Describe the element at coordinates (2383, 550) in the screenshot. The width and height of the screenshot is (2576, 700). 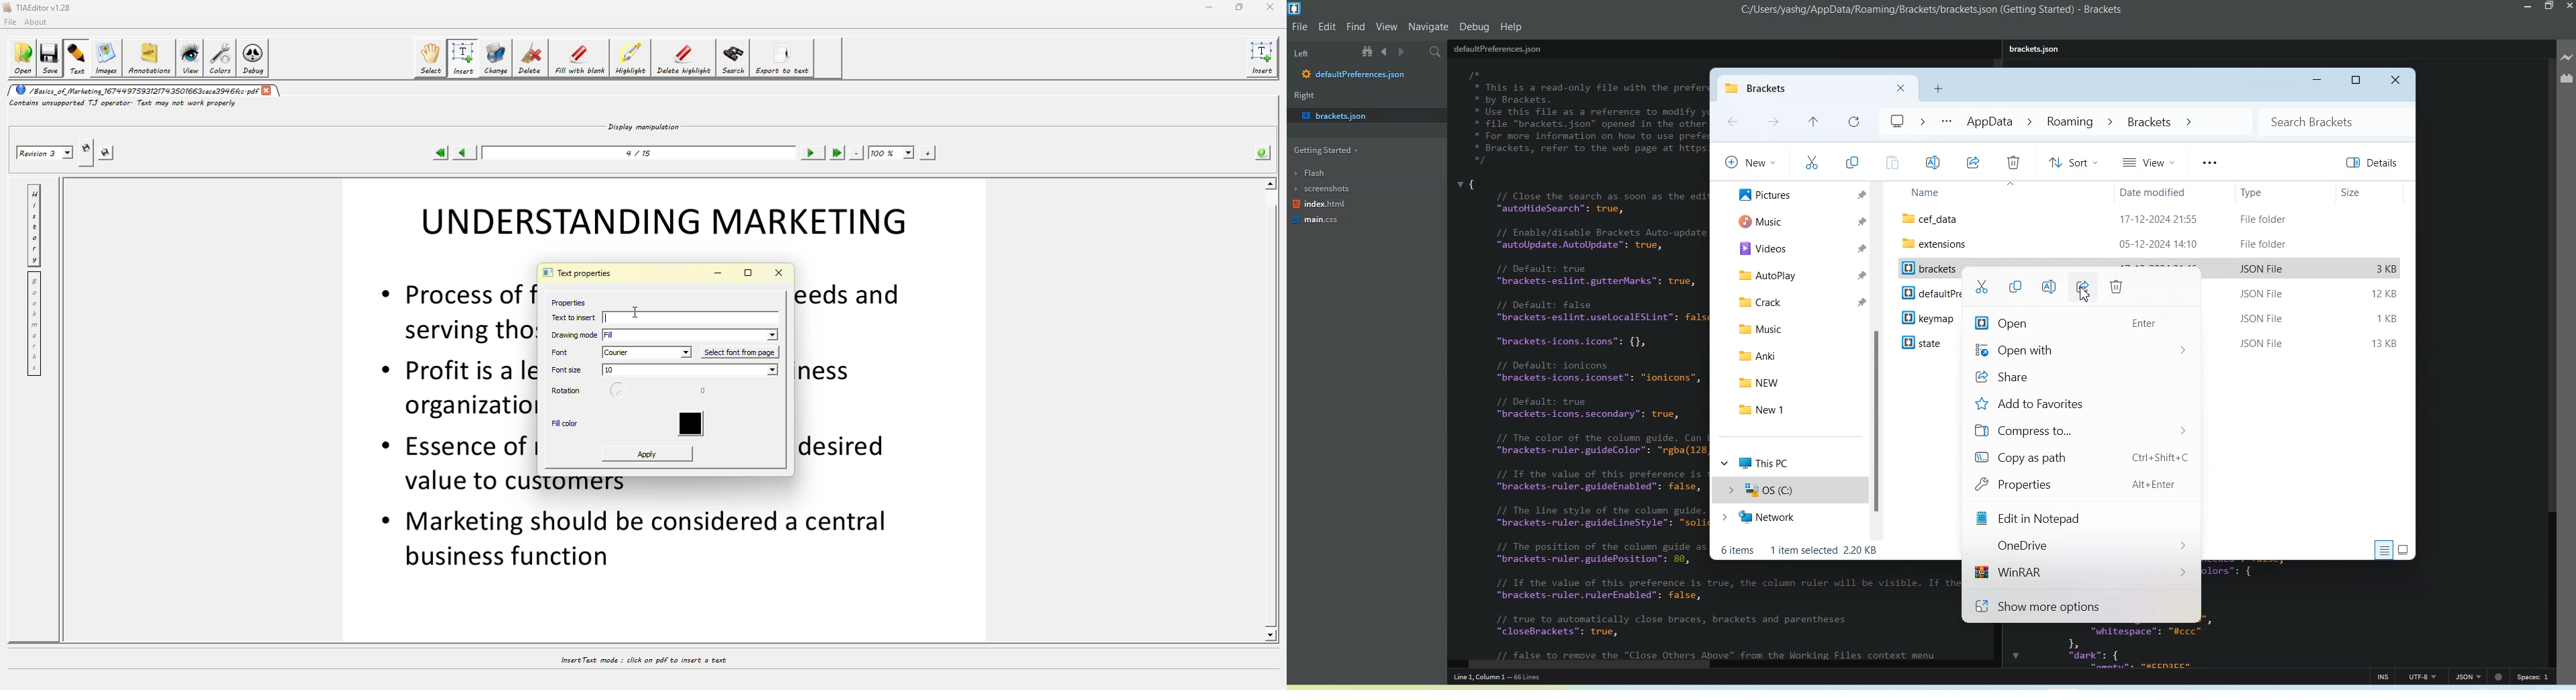
I see `Display information ` at that location.